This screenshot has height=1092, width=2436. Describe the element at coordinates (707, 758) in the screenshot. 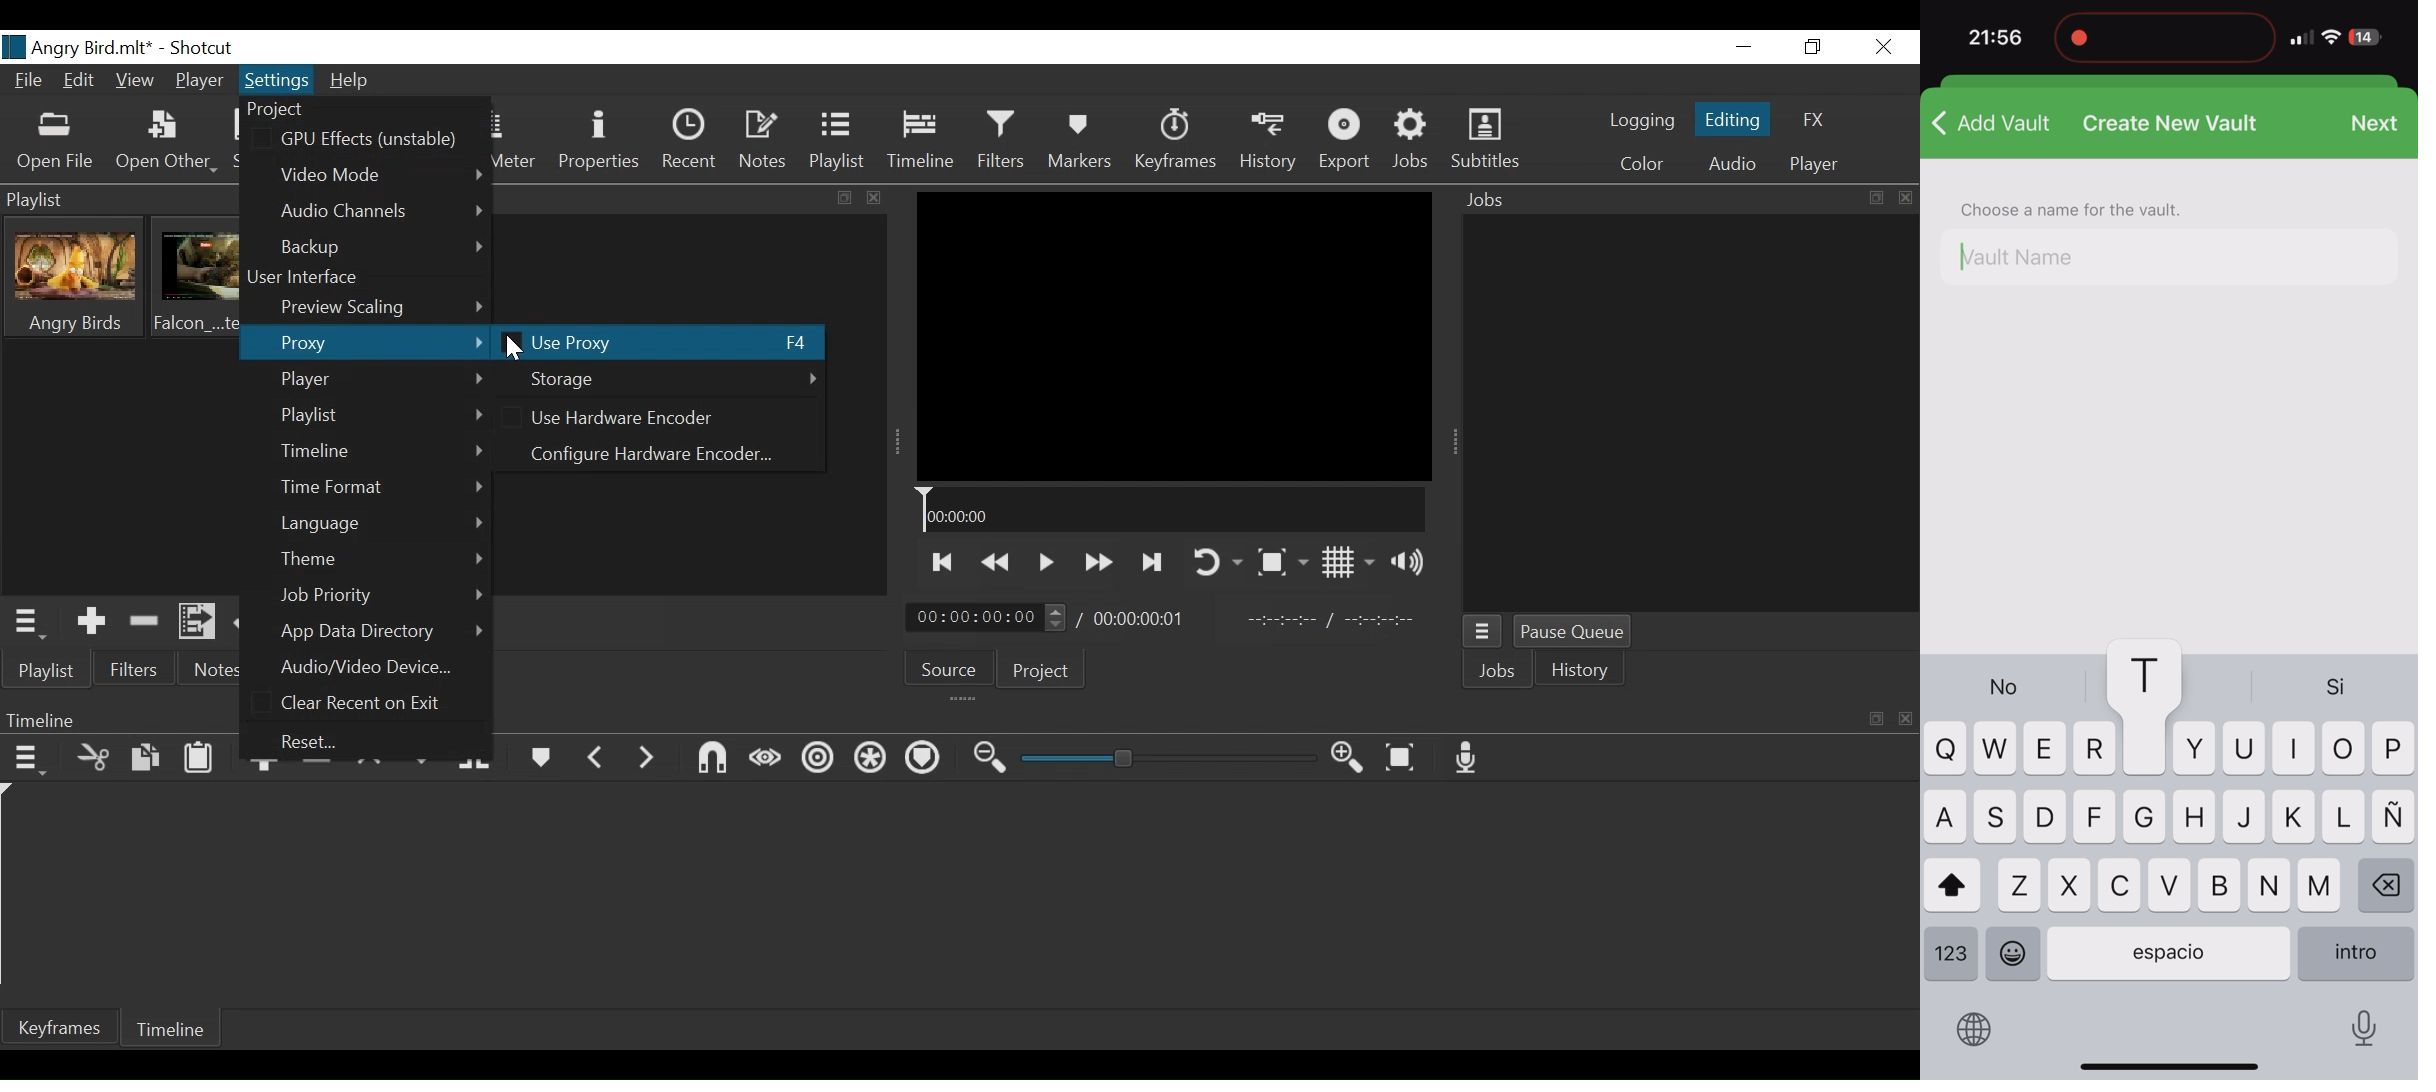

I see `Snap` at that location.